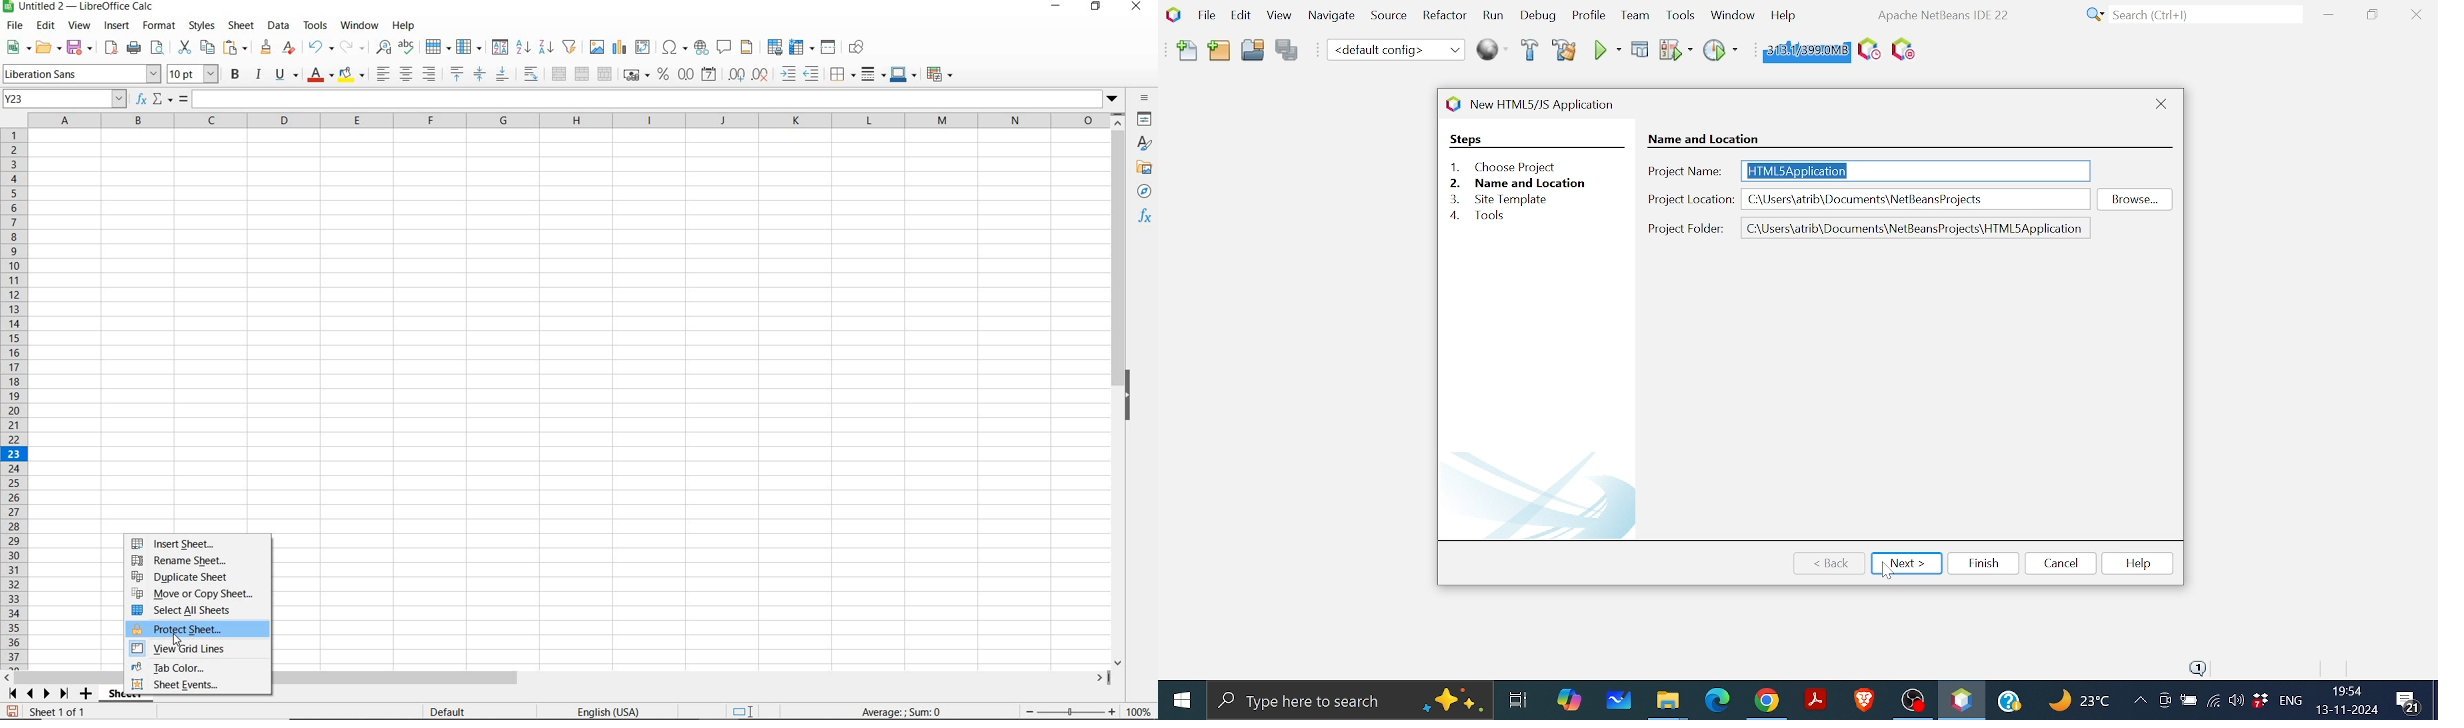  What do you see at coordinates (480, 76) in the screenshot?
I see `CENTER VERTICALLY` at bounding box center [480, 76].